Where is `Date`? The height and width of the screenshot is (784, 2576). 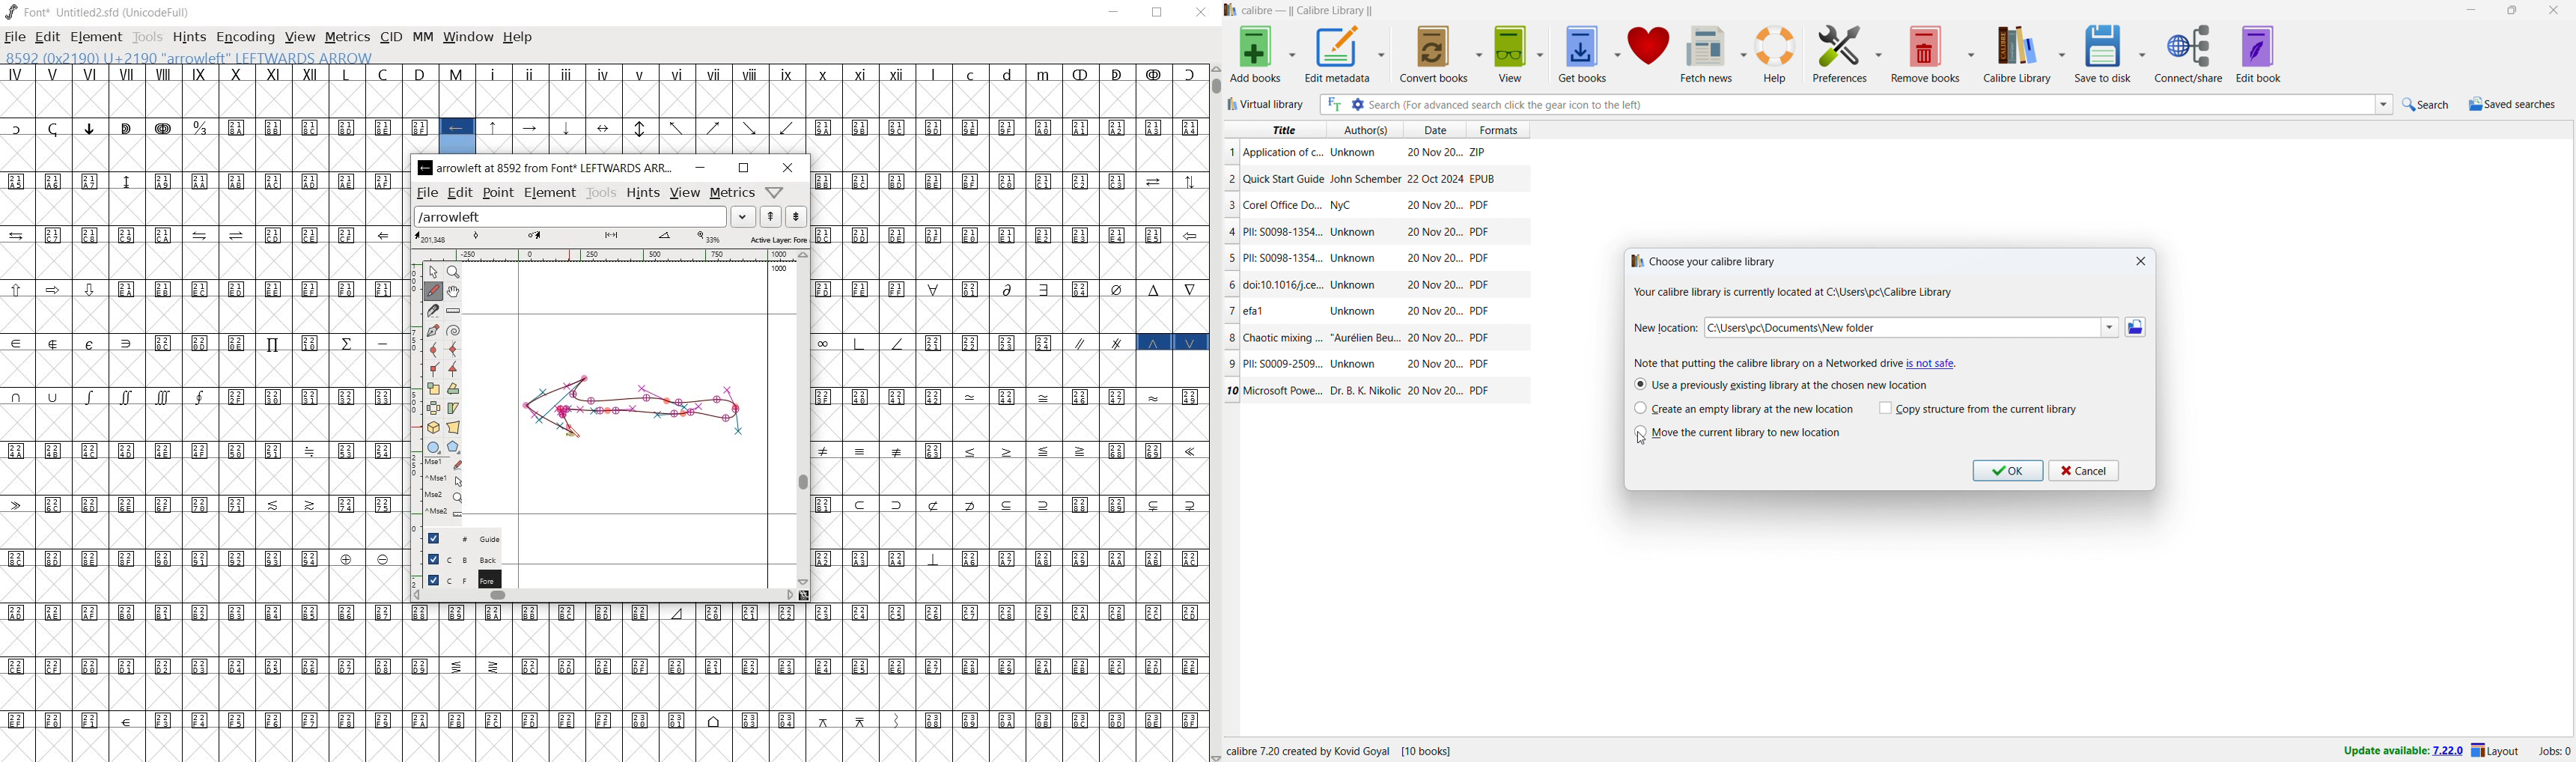
Date is located at coordinates (1433, 206).